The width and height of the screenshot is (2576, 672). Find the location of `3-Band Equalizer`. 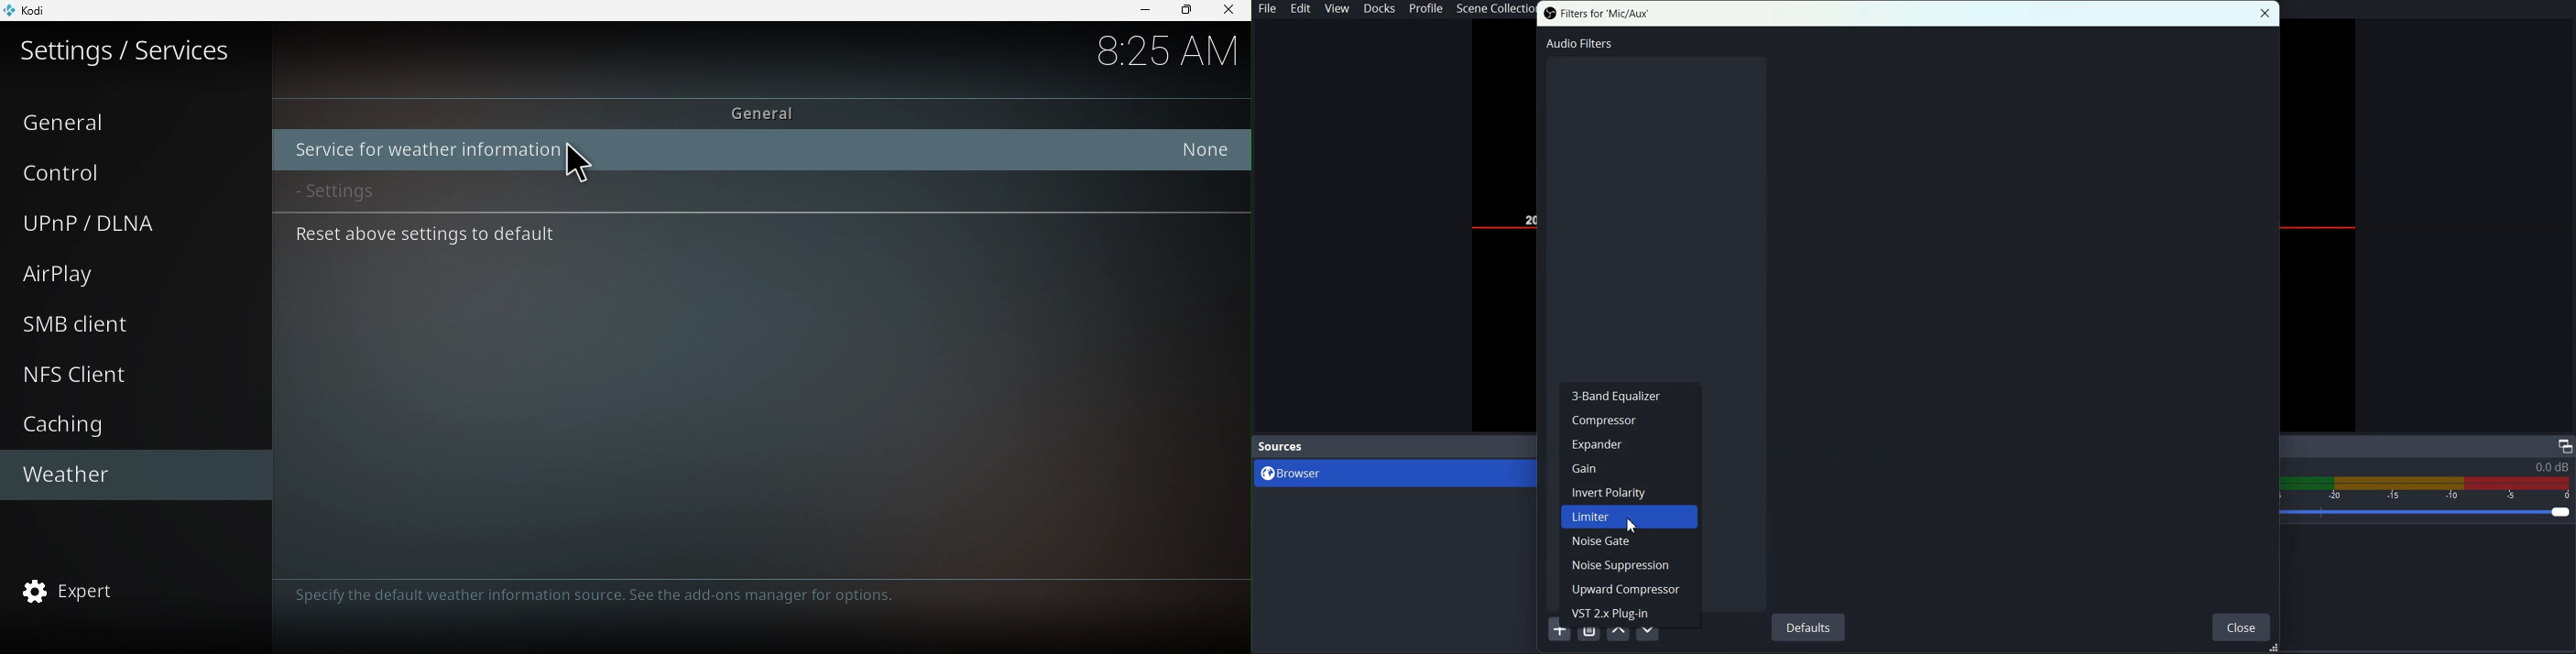

3-Band Equalizer is located at coordinates (1629, 395).